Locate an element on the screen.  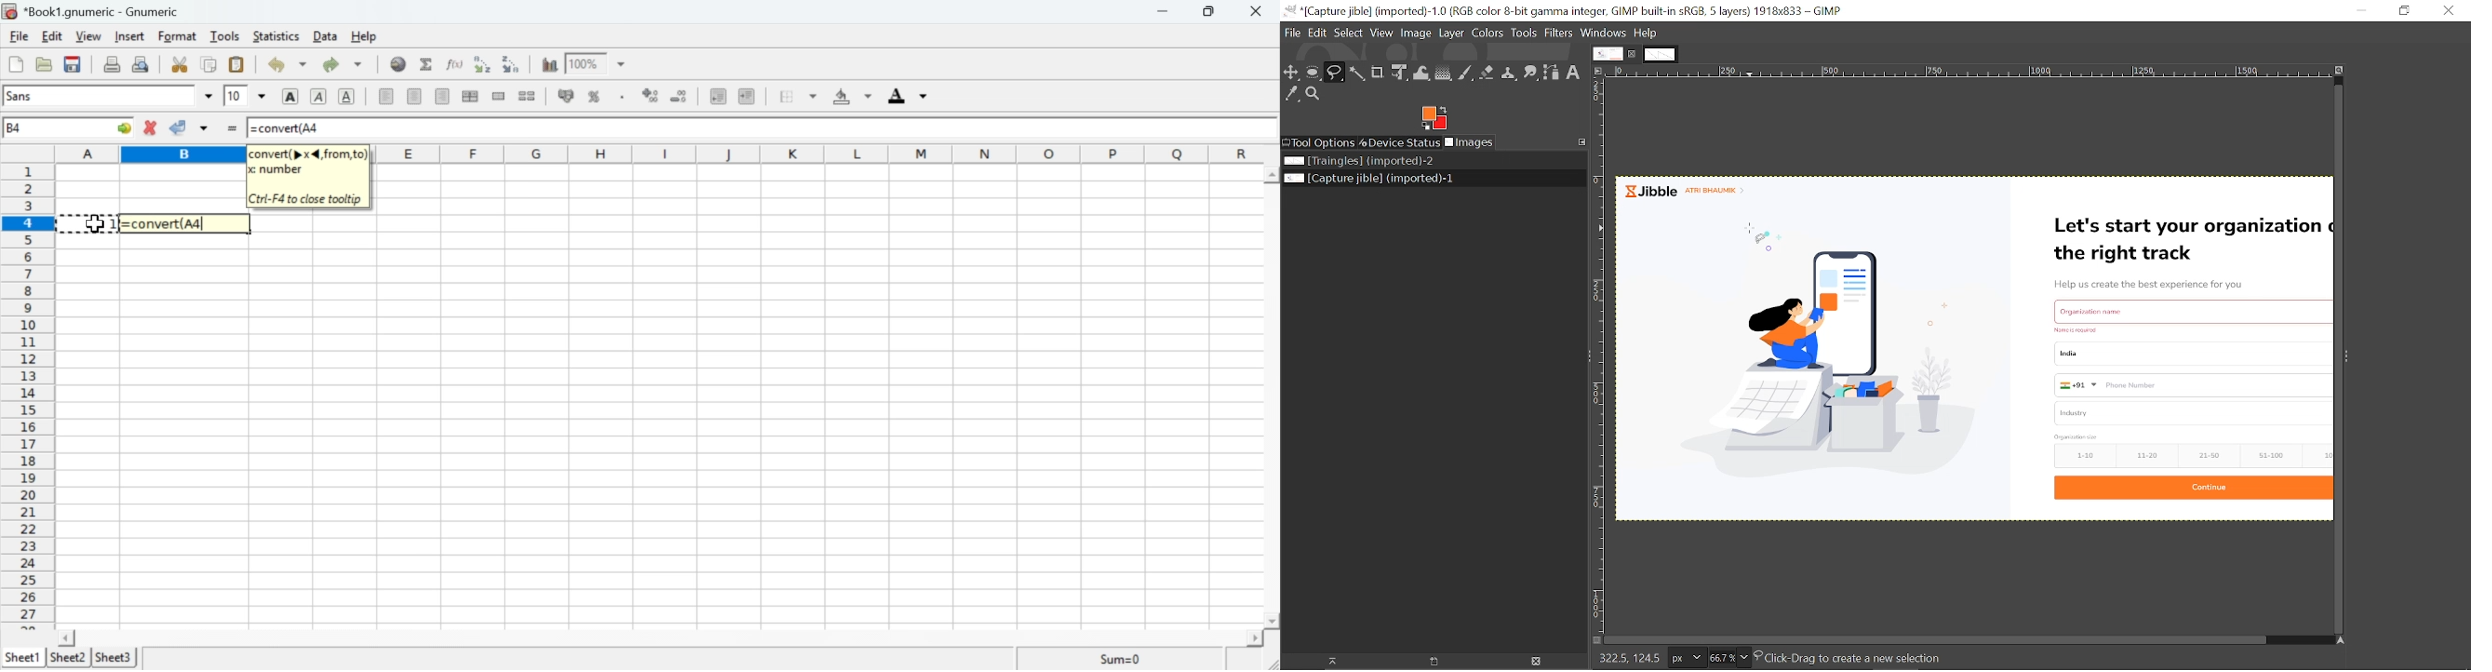
Current image units is located at coordinates (1685, 659).